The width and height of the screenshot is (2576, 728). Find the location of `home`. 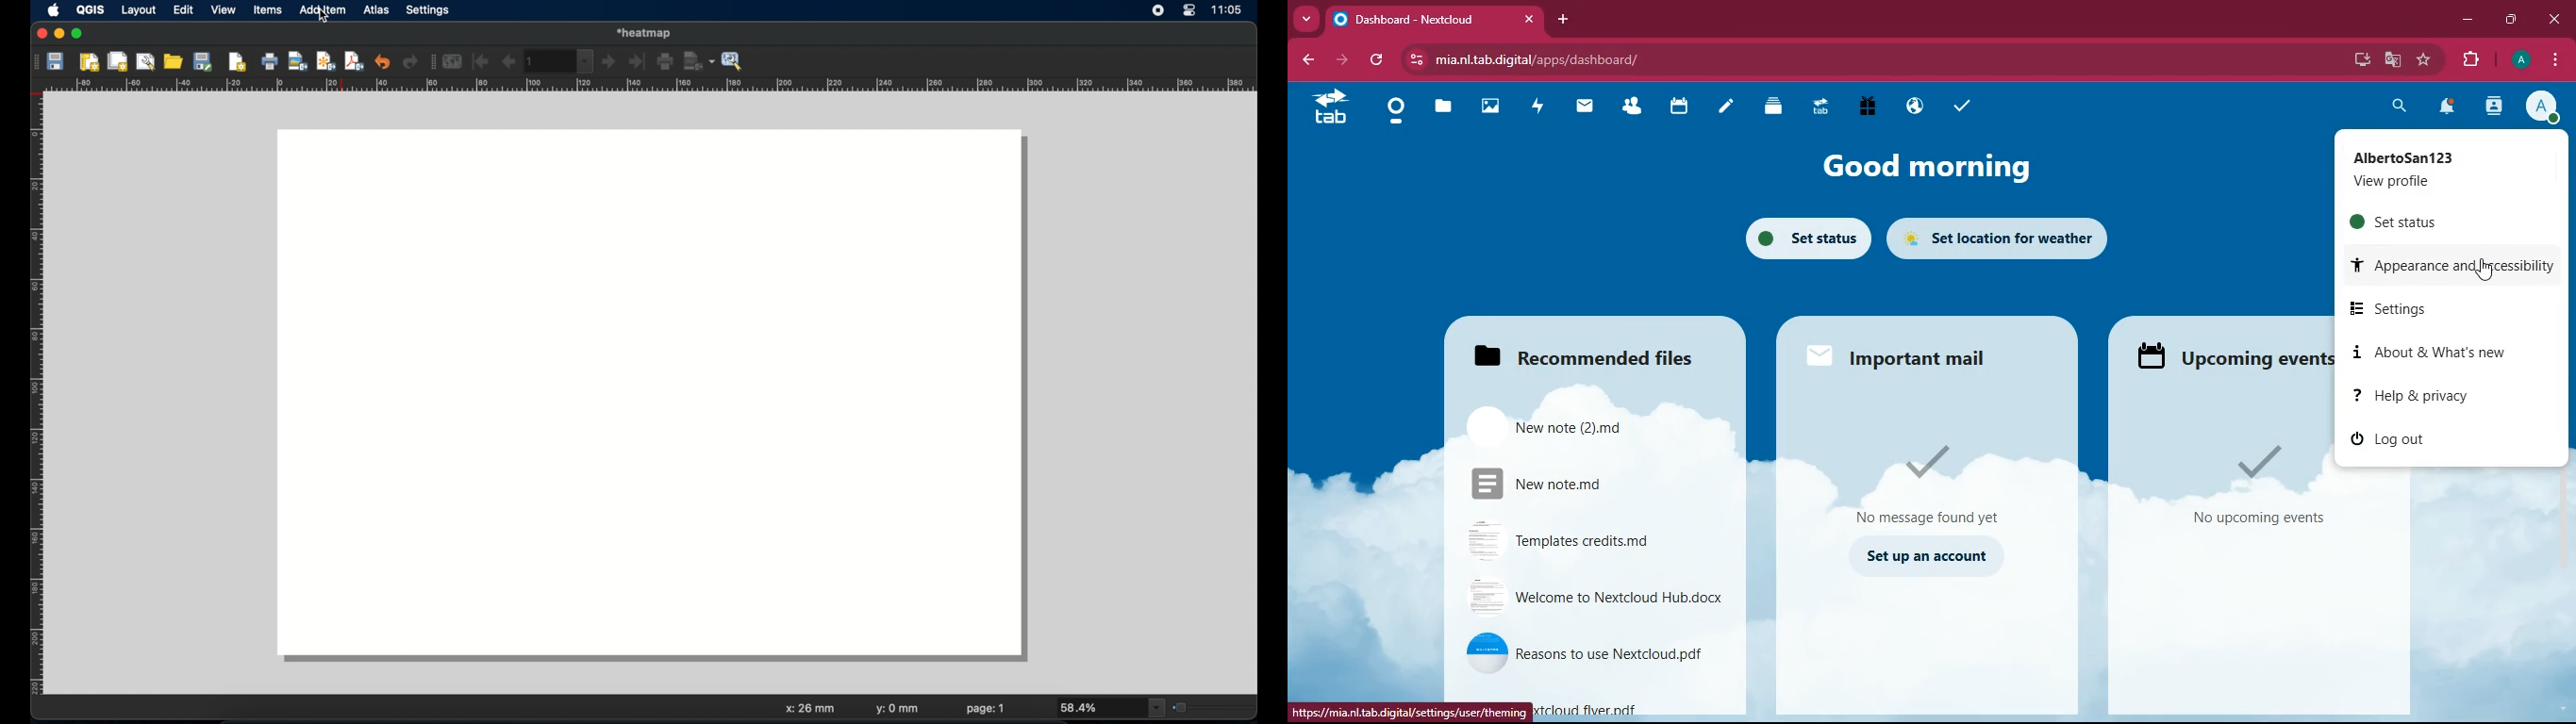

home is located at coordinates (1395, 111).